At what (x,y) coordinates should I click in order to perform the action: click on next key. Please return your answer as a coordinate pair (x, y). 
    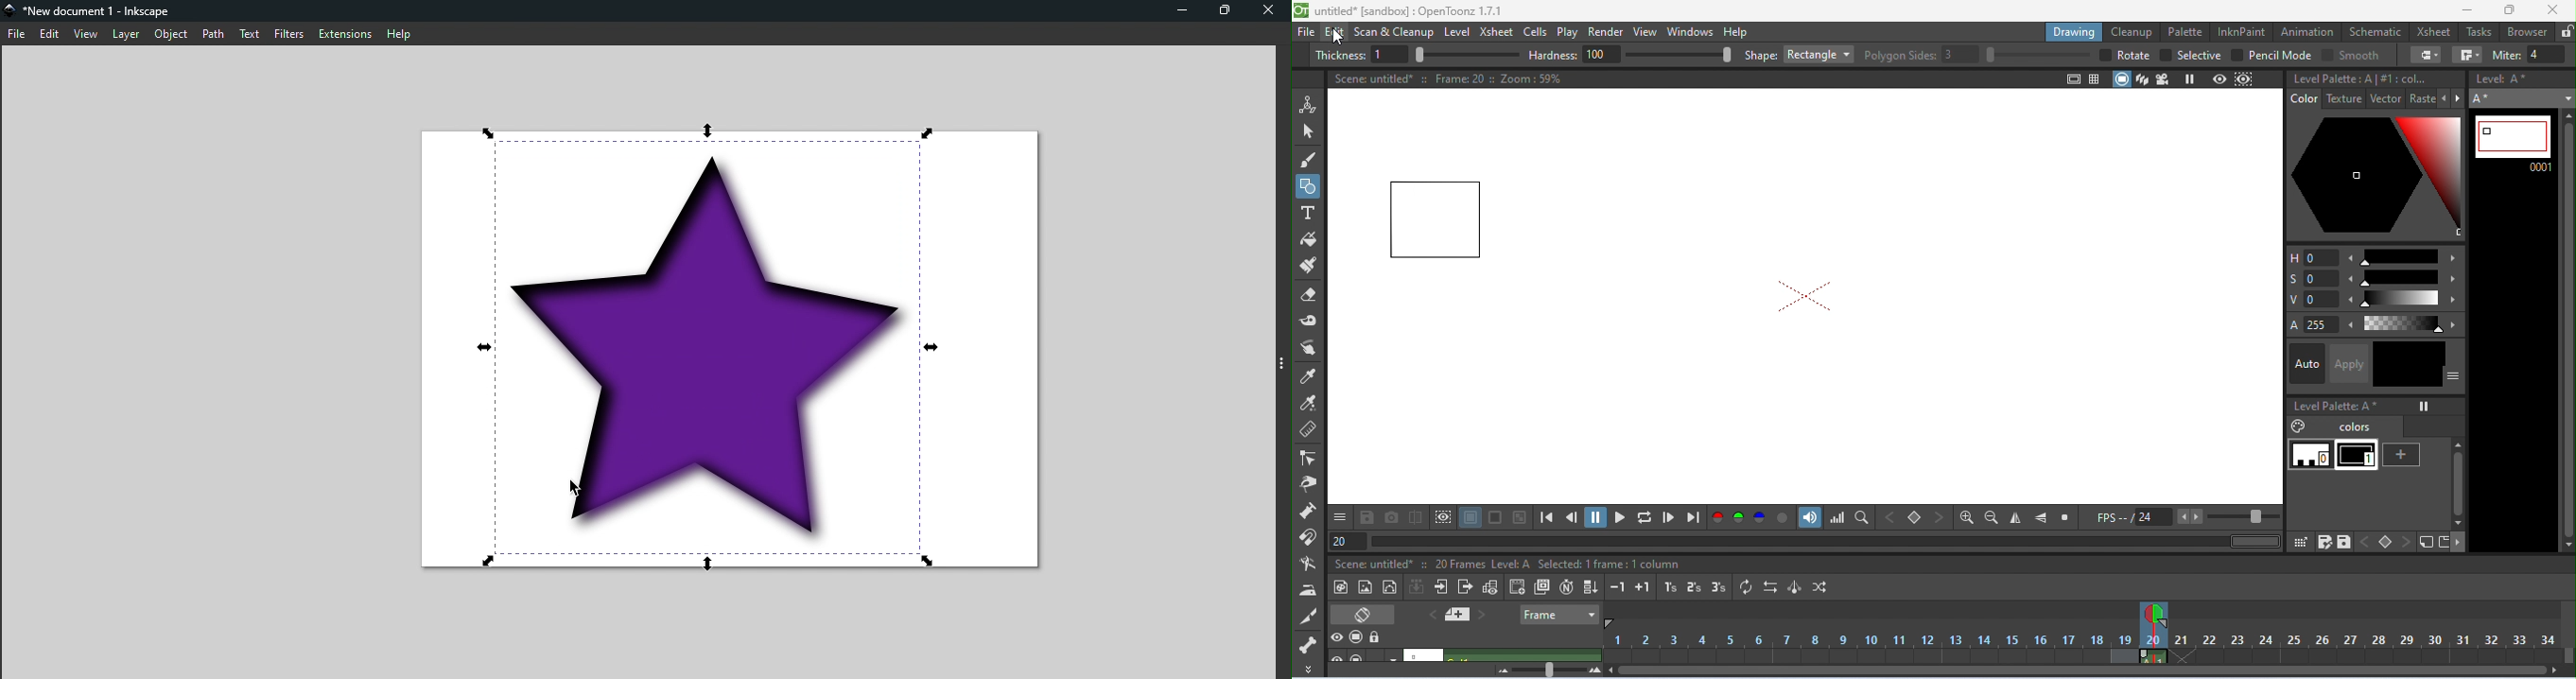
    Looking at the image, I should click on (1939, 516).